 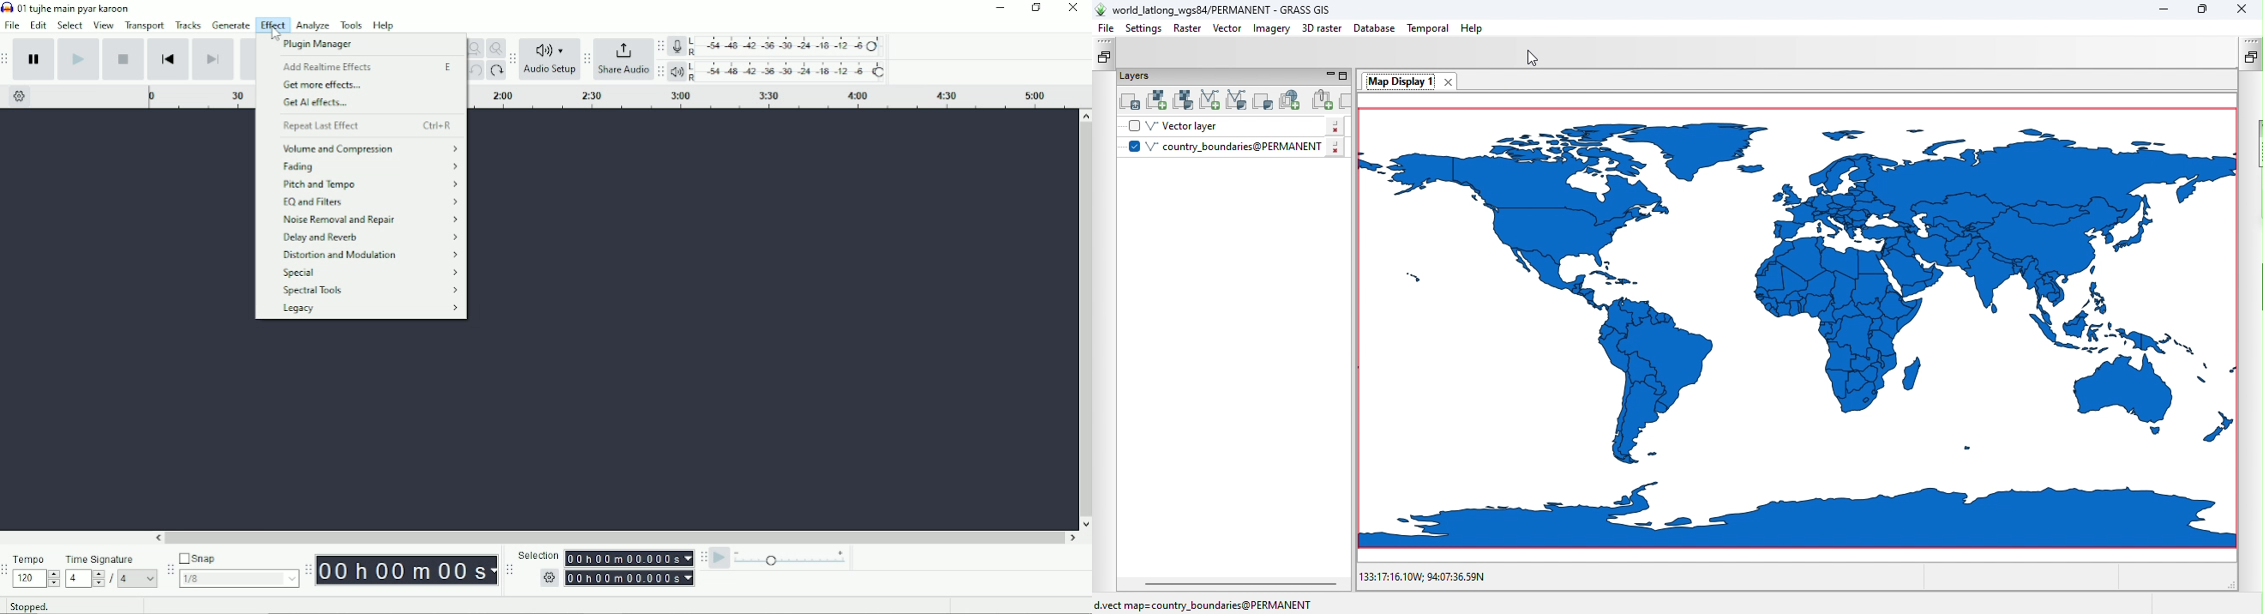 What do you see at coordinates (366, 66) in the screenshot?
I see `Add Realtime Effects` at bounding box center [366, 66].